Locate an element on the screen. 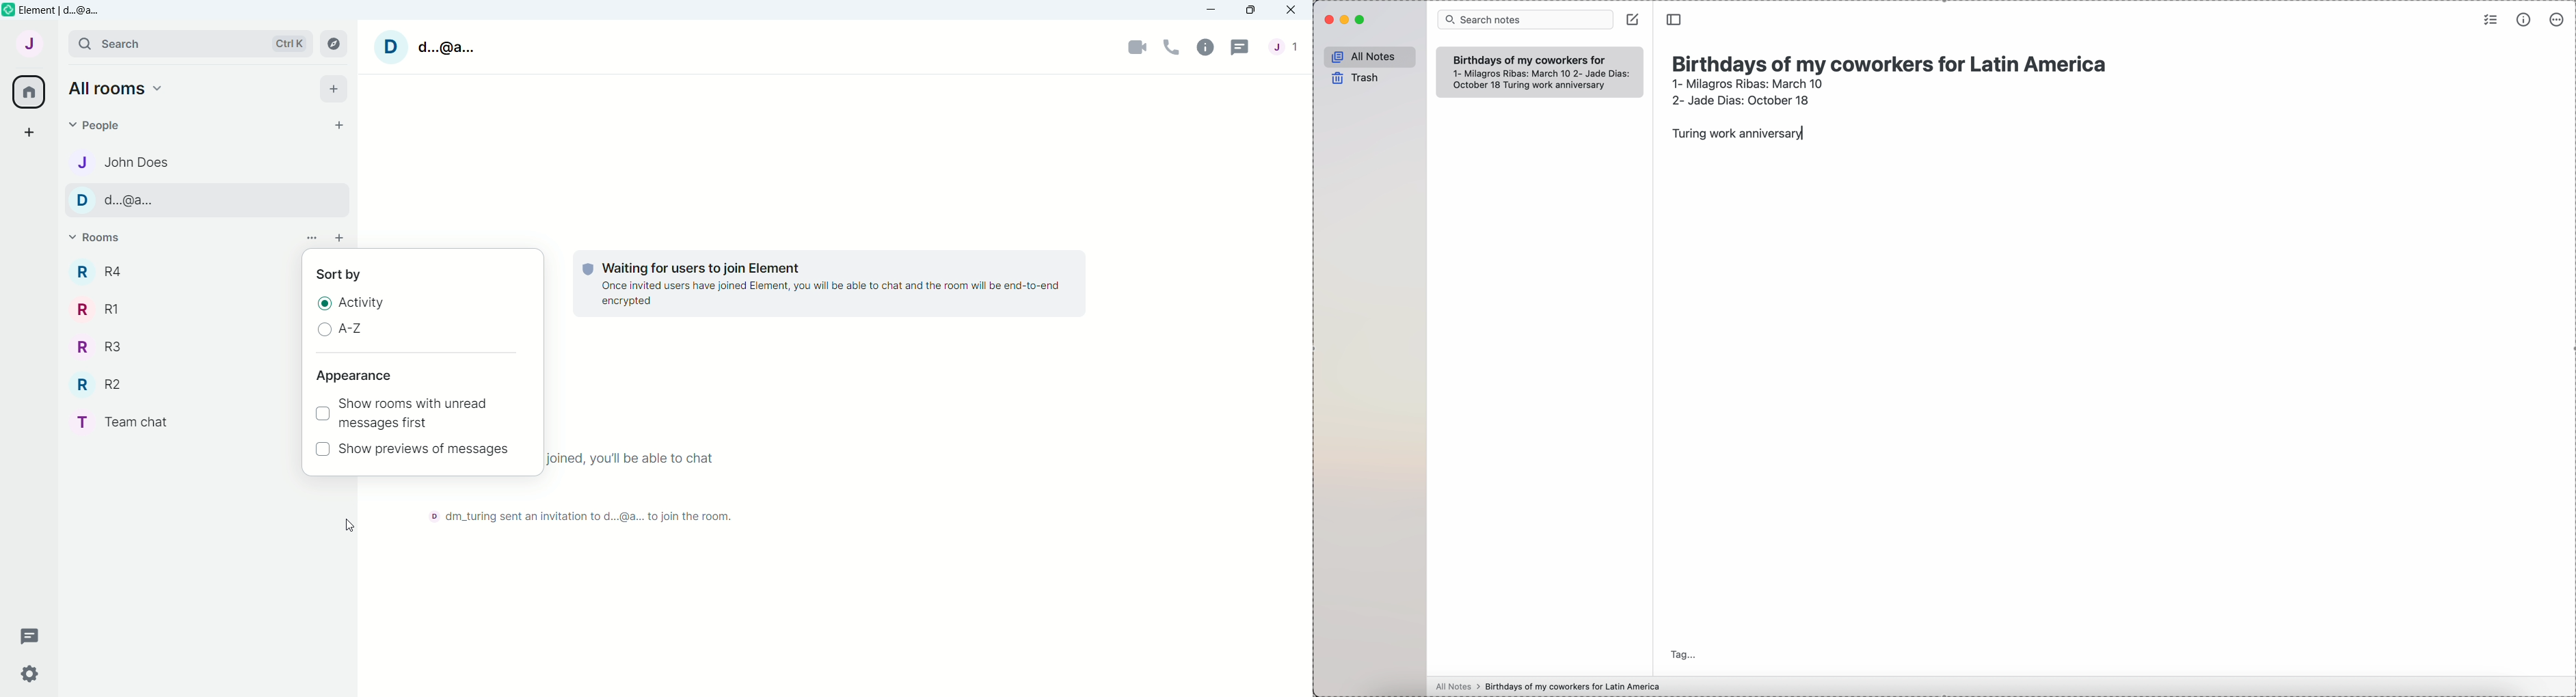 The image size is (2576, 700). Minimize is located at coordinates (1211, 10).